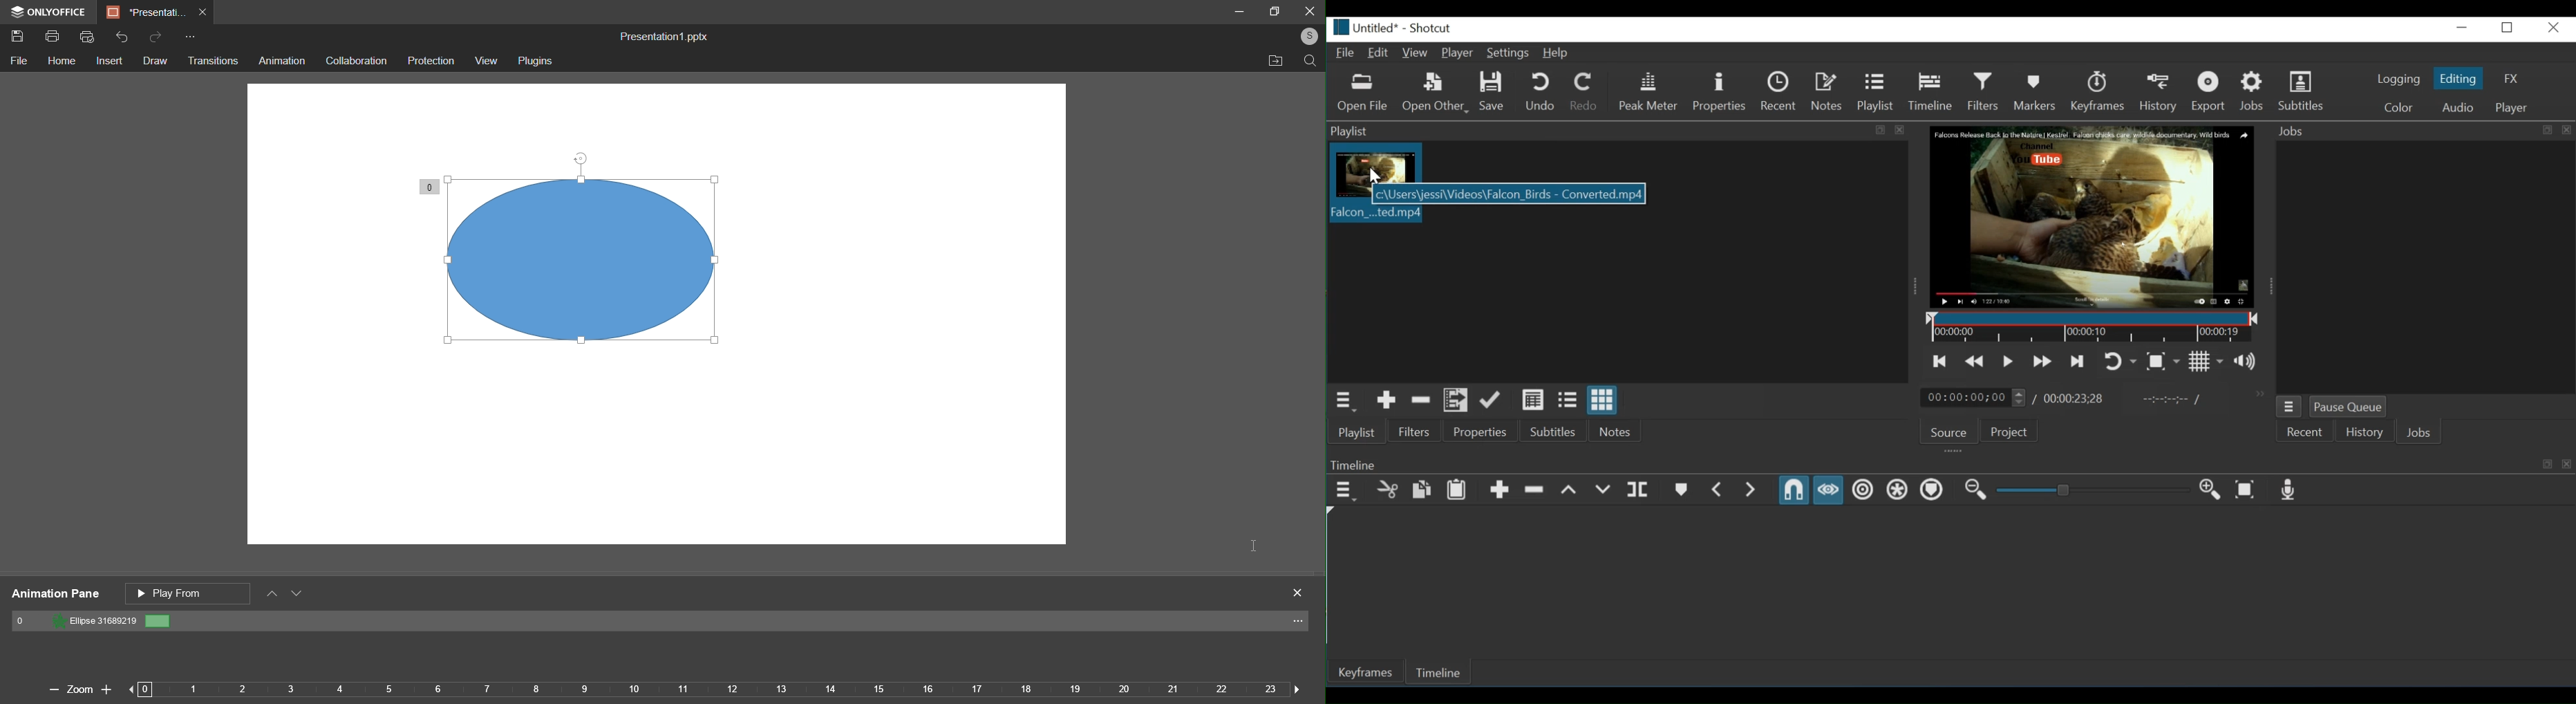  Describe the element at coordinates (1931, 91) in the screenshot. I see `Timeline` at that location.